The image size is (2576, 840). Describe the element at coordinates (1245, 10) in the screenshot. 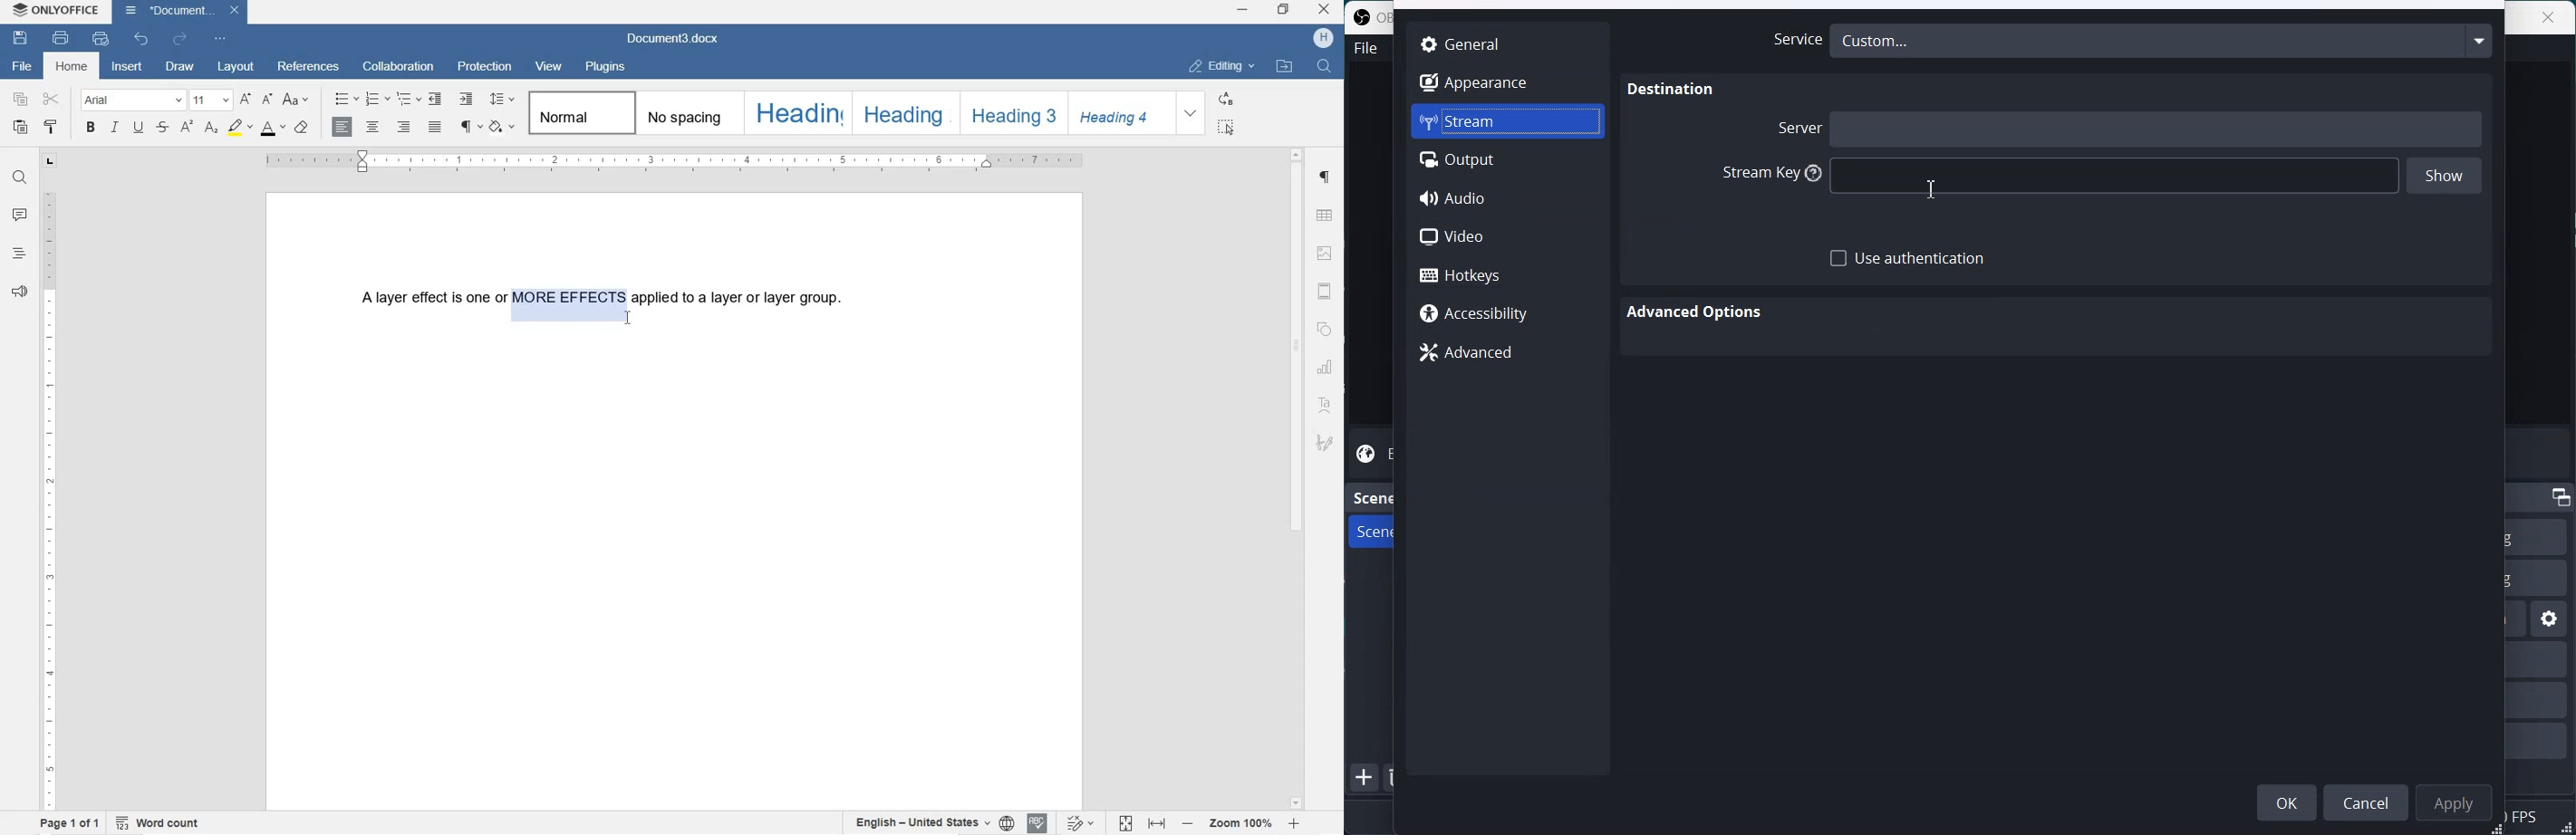

I see `MINIMIZE` at that location.